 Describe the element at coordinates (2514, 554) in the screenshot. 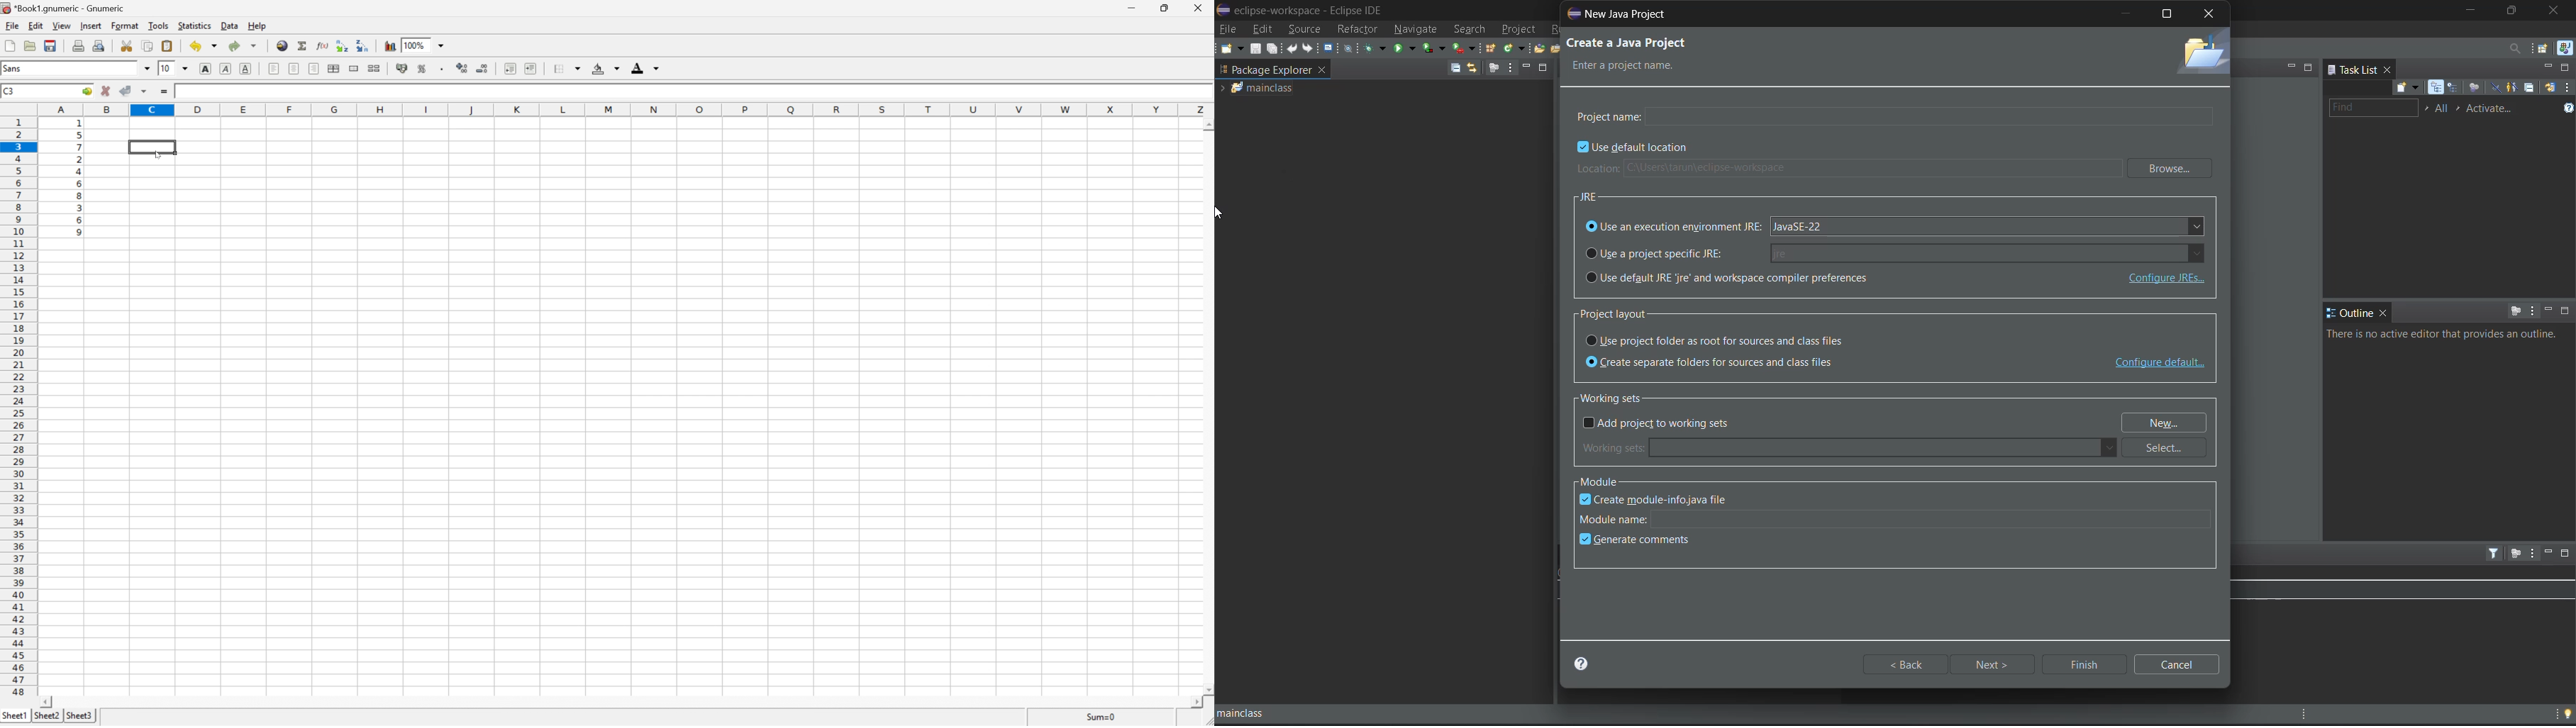

I see `focus on active task` at that location.